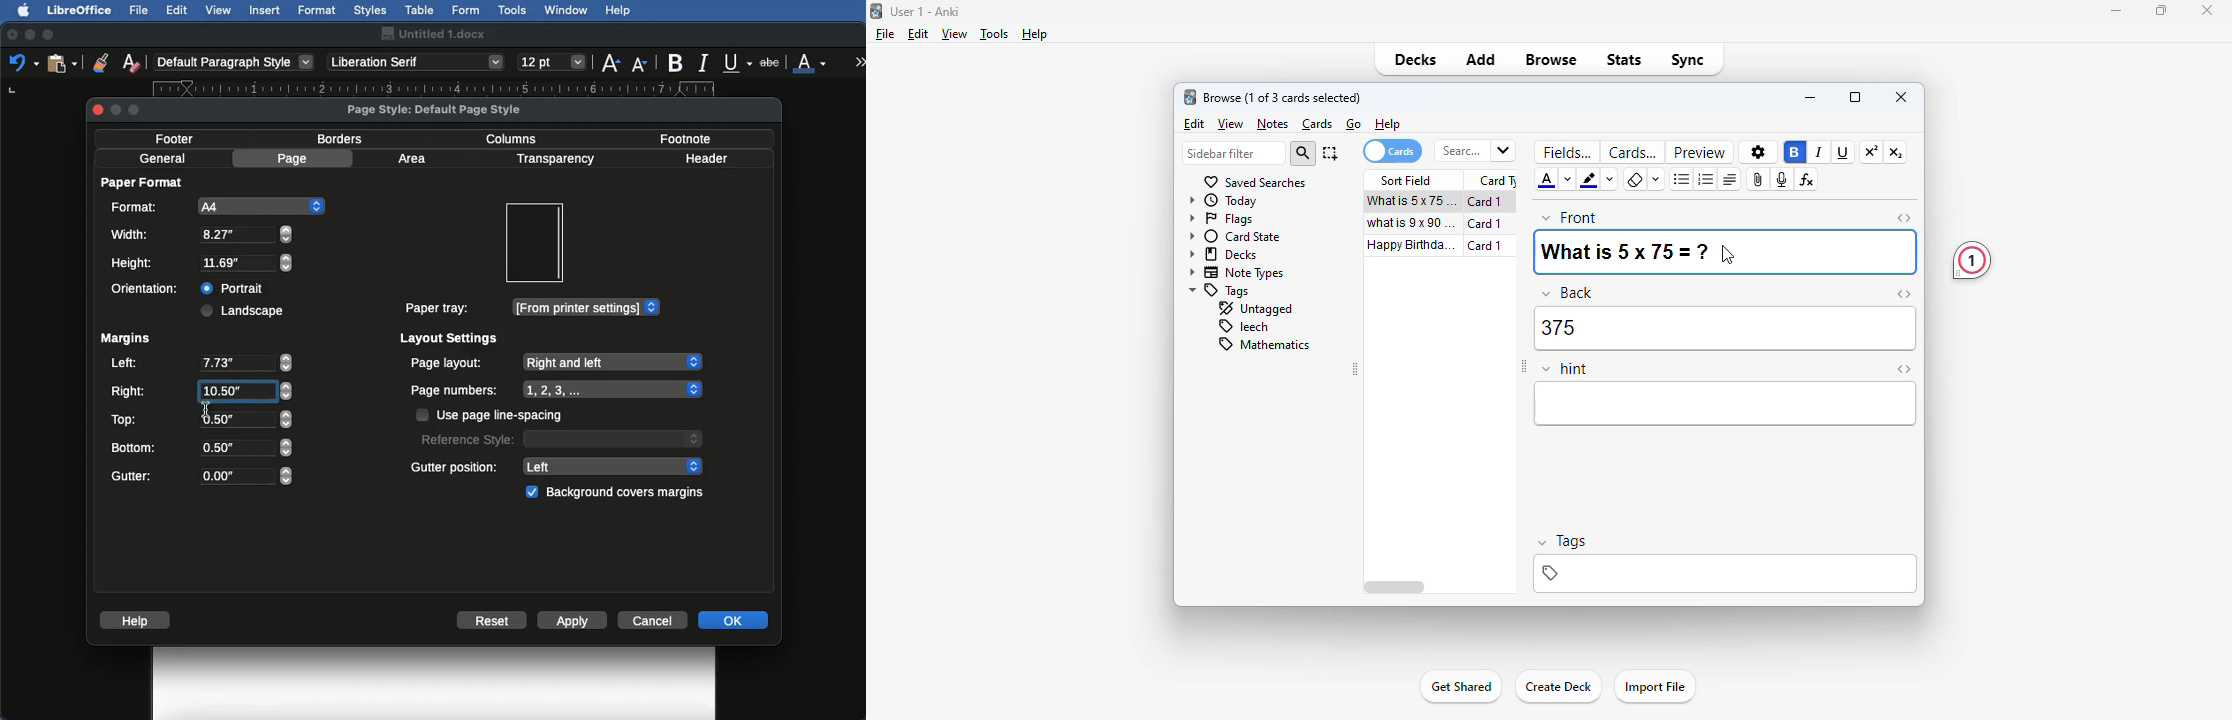 This screenshot has width=2240, height=728. Describe the element at coordinates (265, 10) in the screenshot. I see `Insert` at that location.